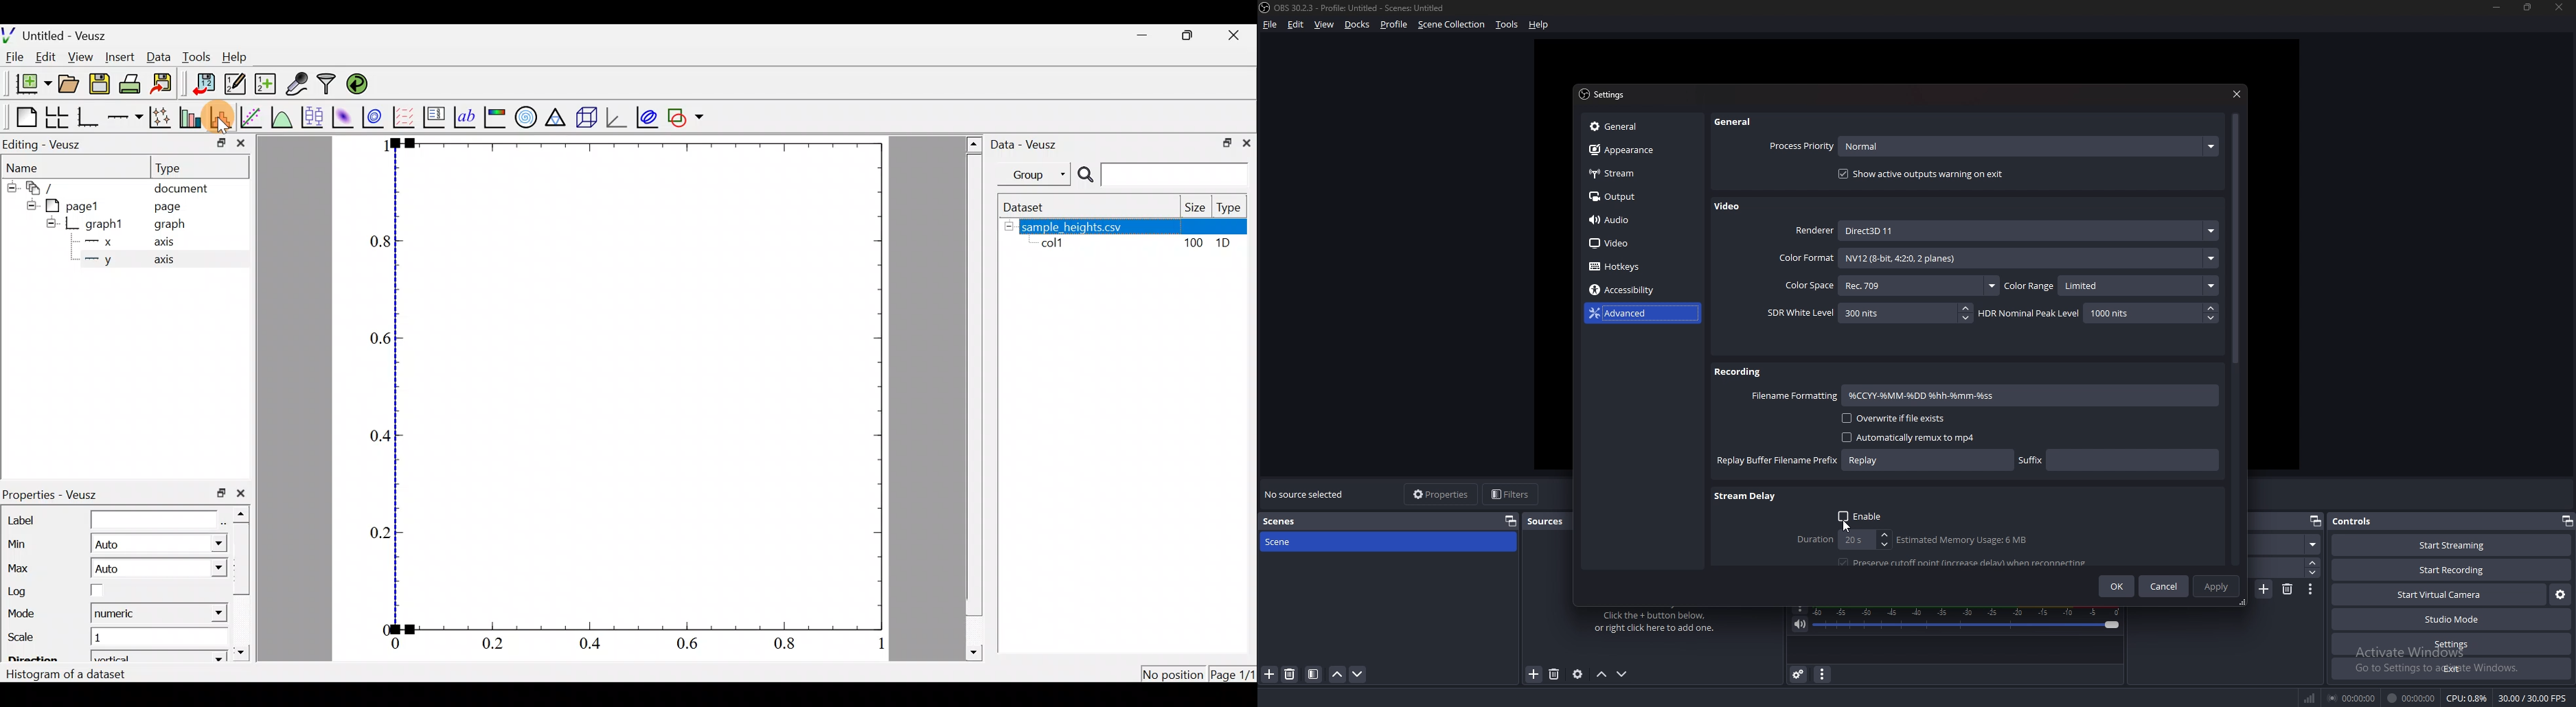 The width and height of the screenshot is (2576, 728). What do you see at coordinates (2466, 697) in the screenshot?
I see `CPU: 0.5%` at bounding box center [2466, 697].